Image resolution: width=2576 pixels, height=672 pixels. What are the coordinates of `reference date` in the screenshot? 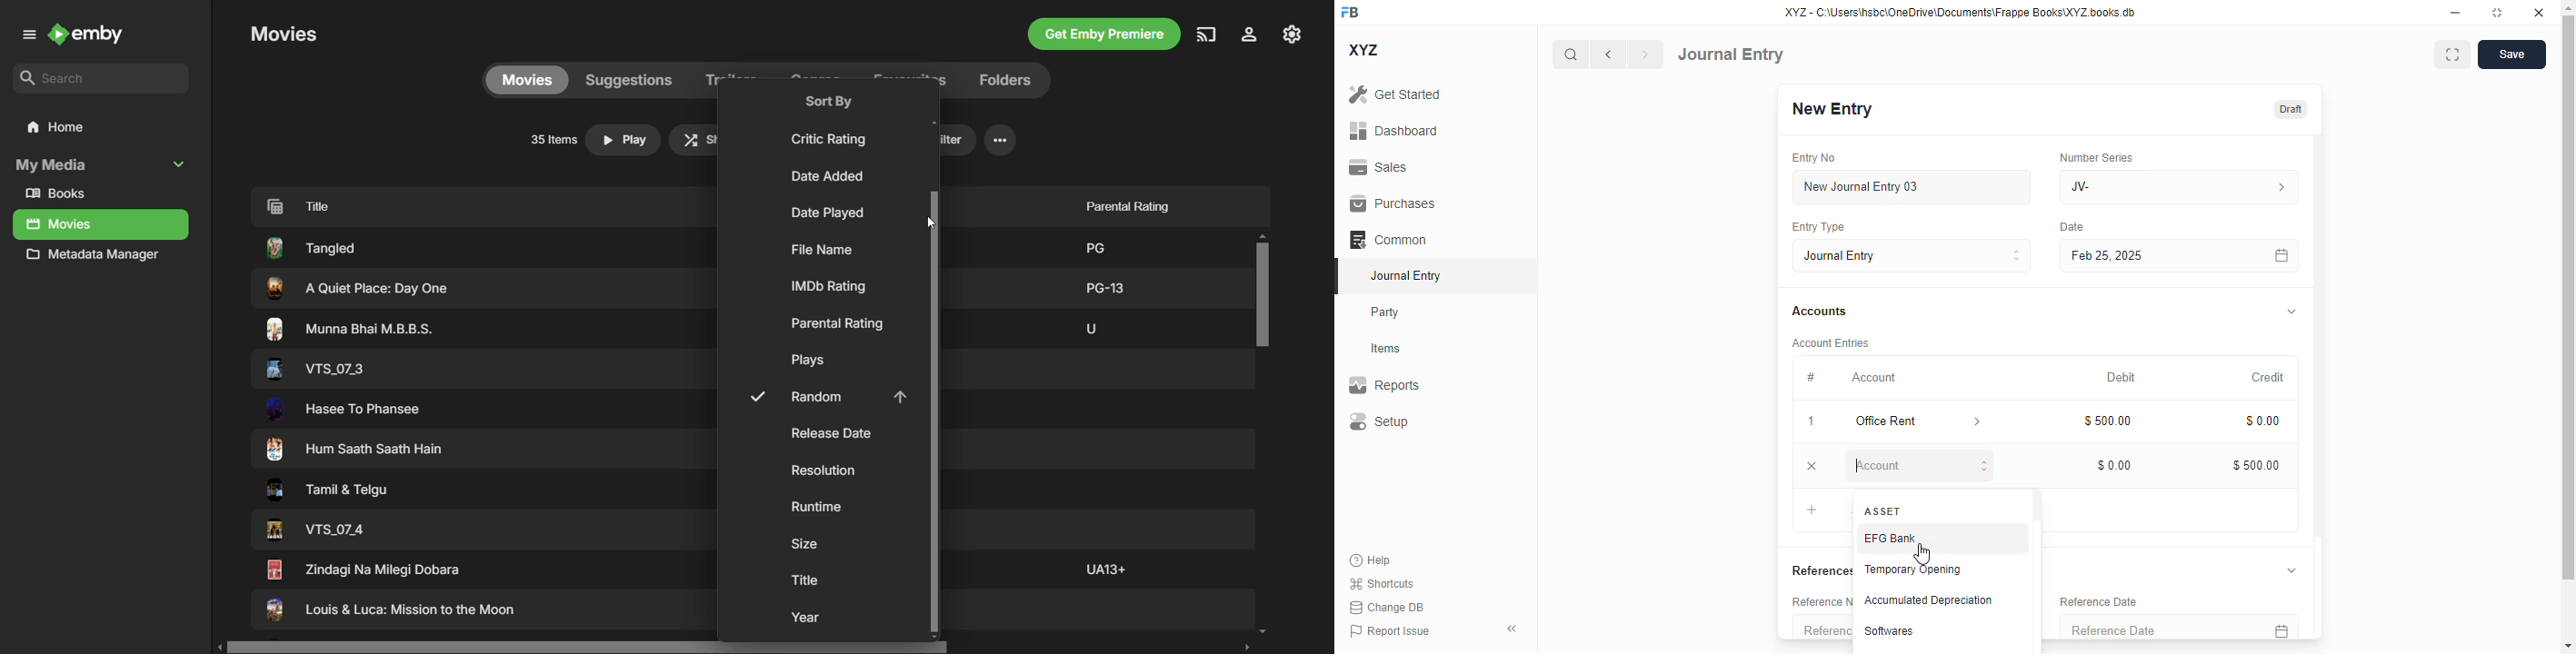 It's located at (2143, 627).